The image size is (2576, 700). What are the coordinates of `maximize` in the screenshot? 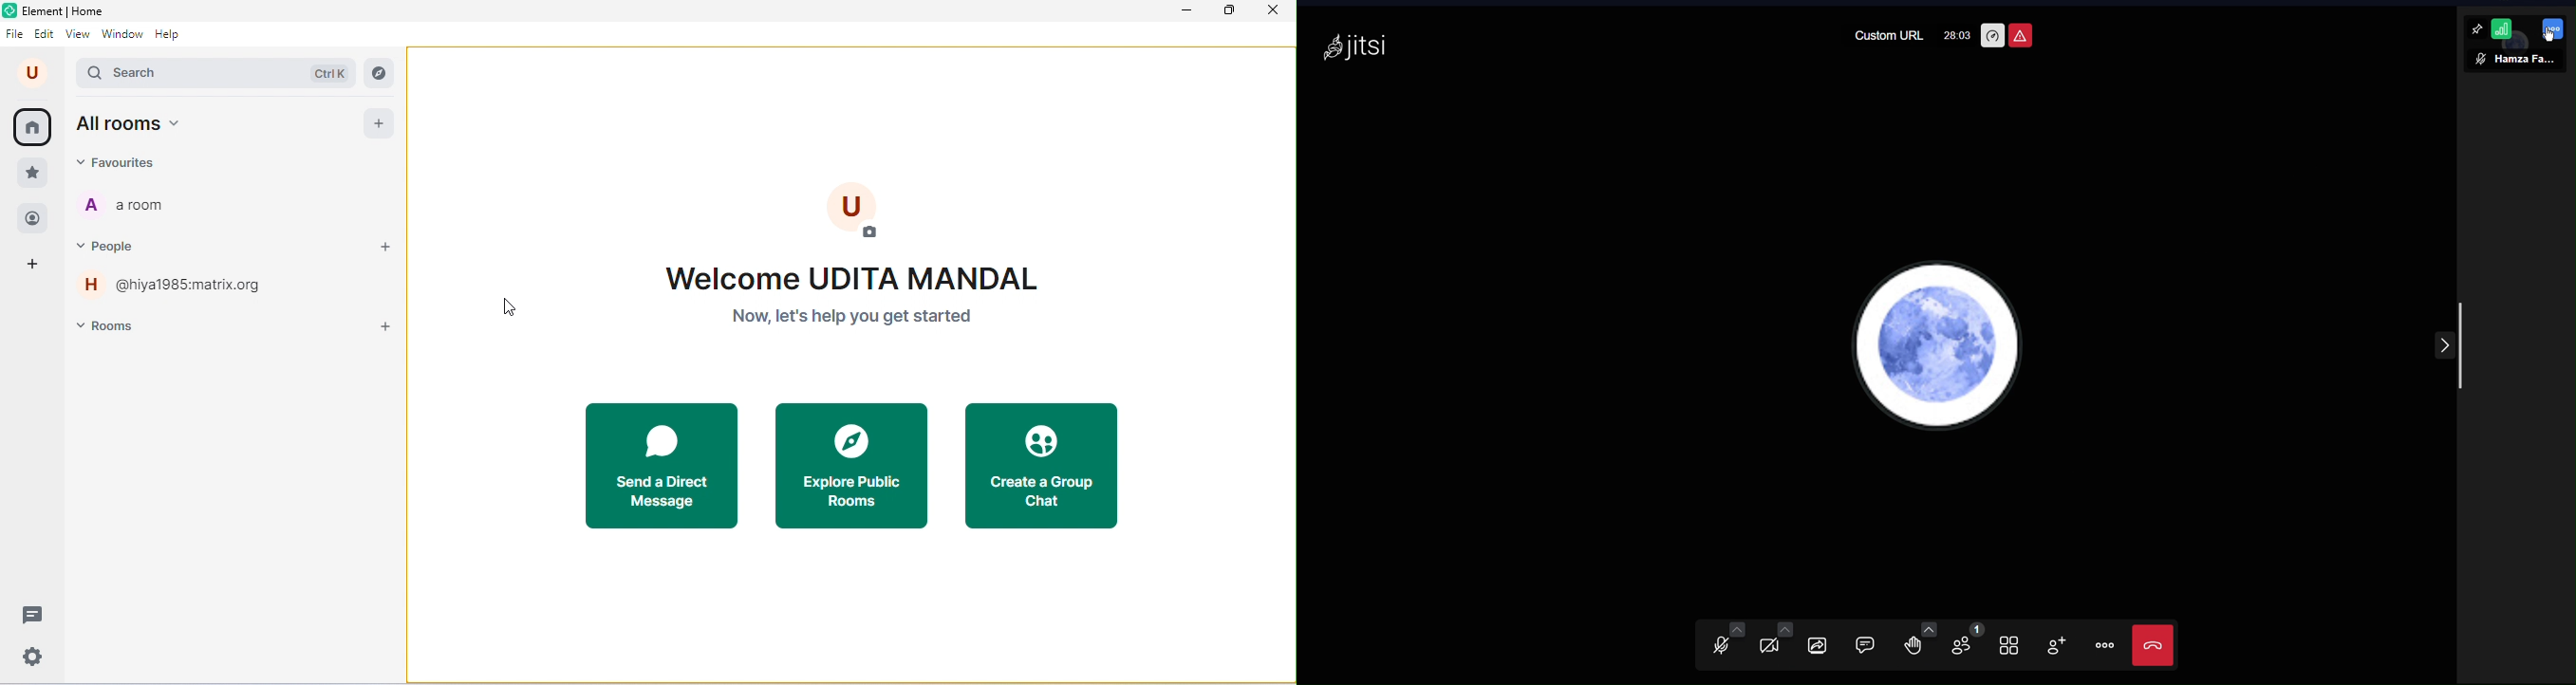 It's located at (1229, 10).